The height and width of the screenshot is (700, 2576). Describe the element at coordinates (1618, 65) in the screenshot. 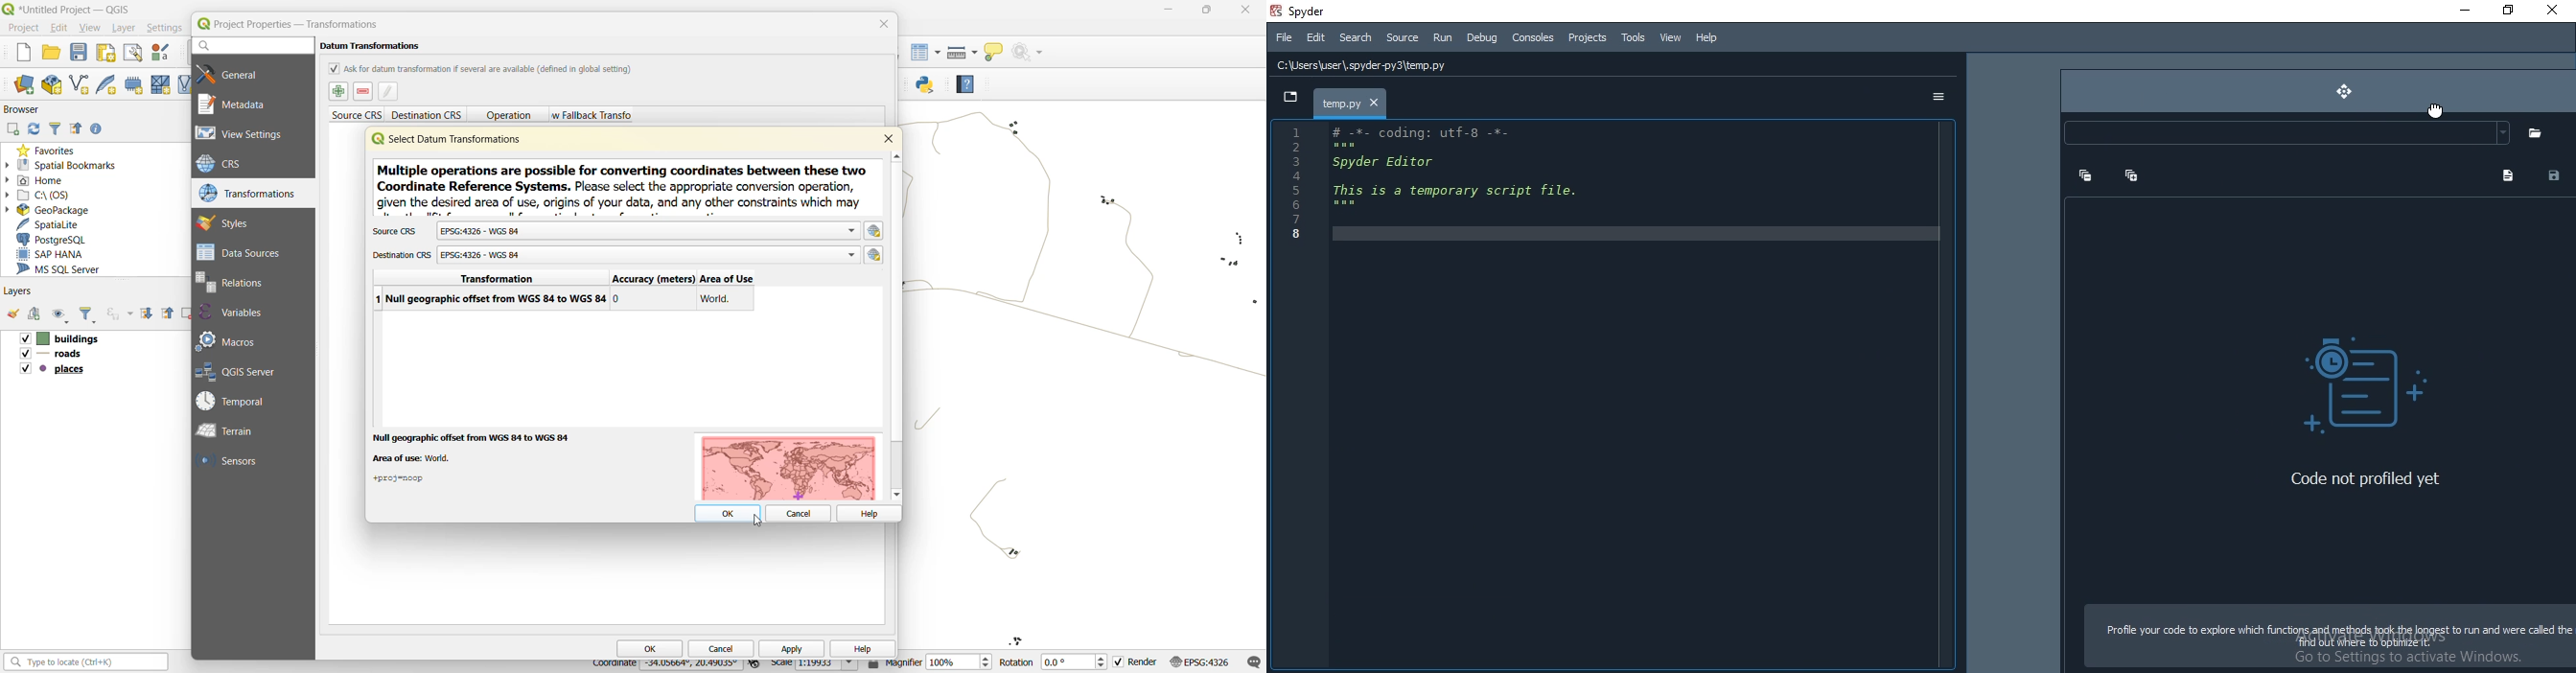

I see `file path` at that location.